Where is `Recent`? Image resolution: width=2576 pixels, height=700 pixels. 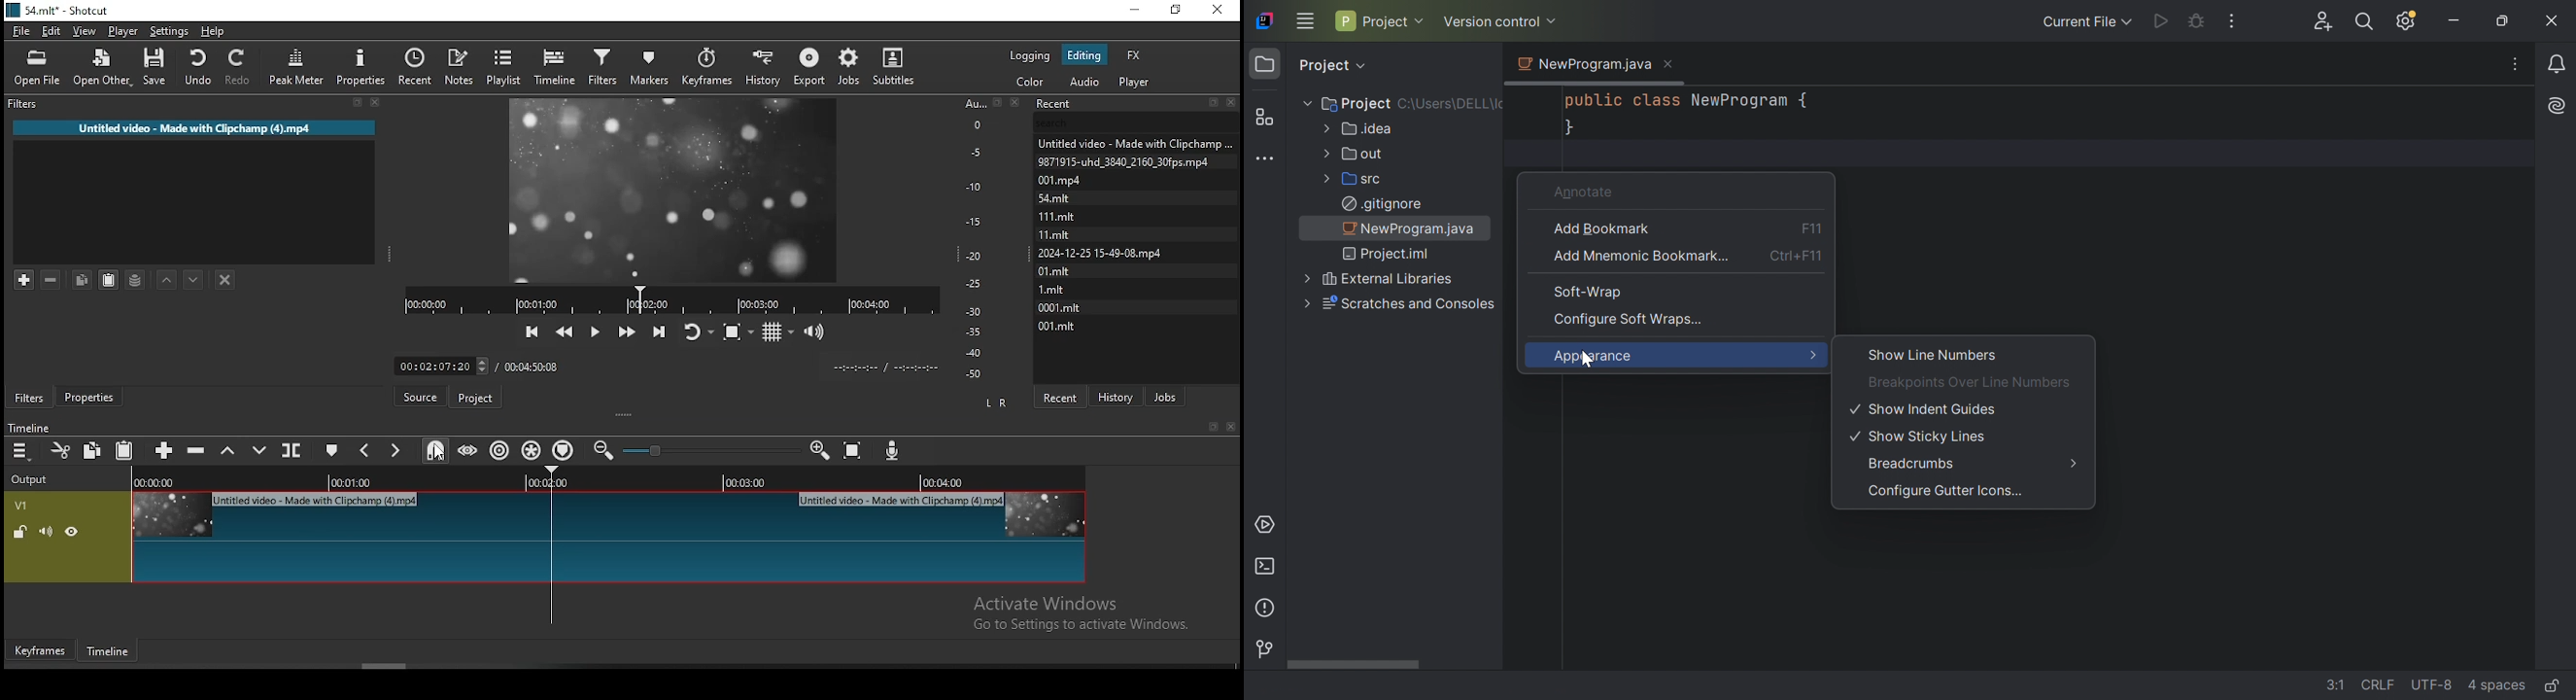
Recent is located at coordinates (1135, 104).